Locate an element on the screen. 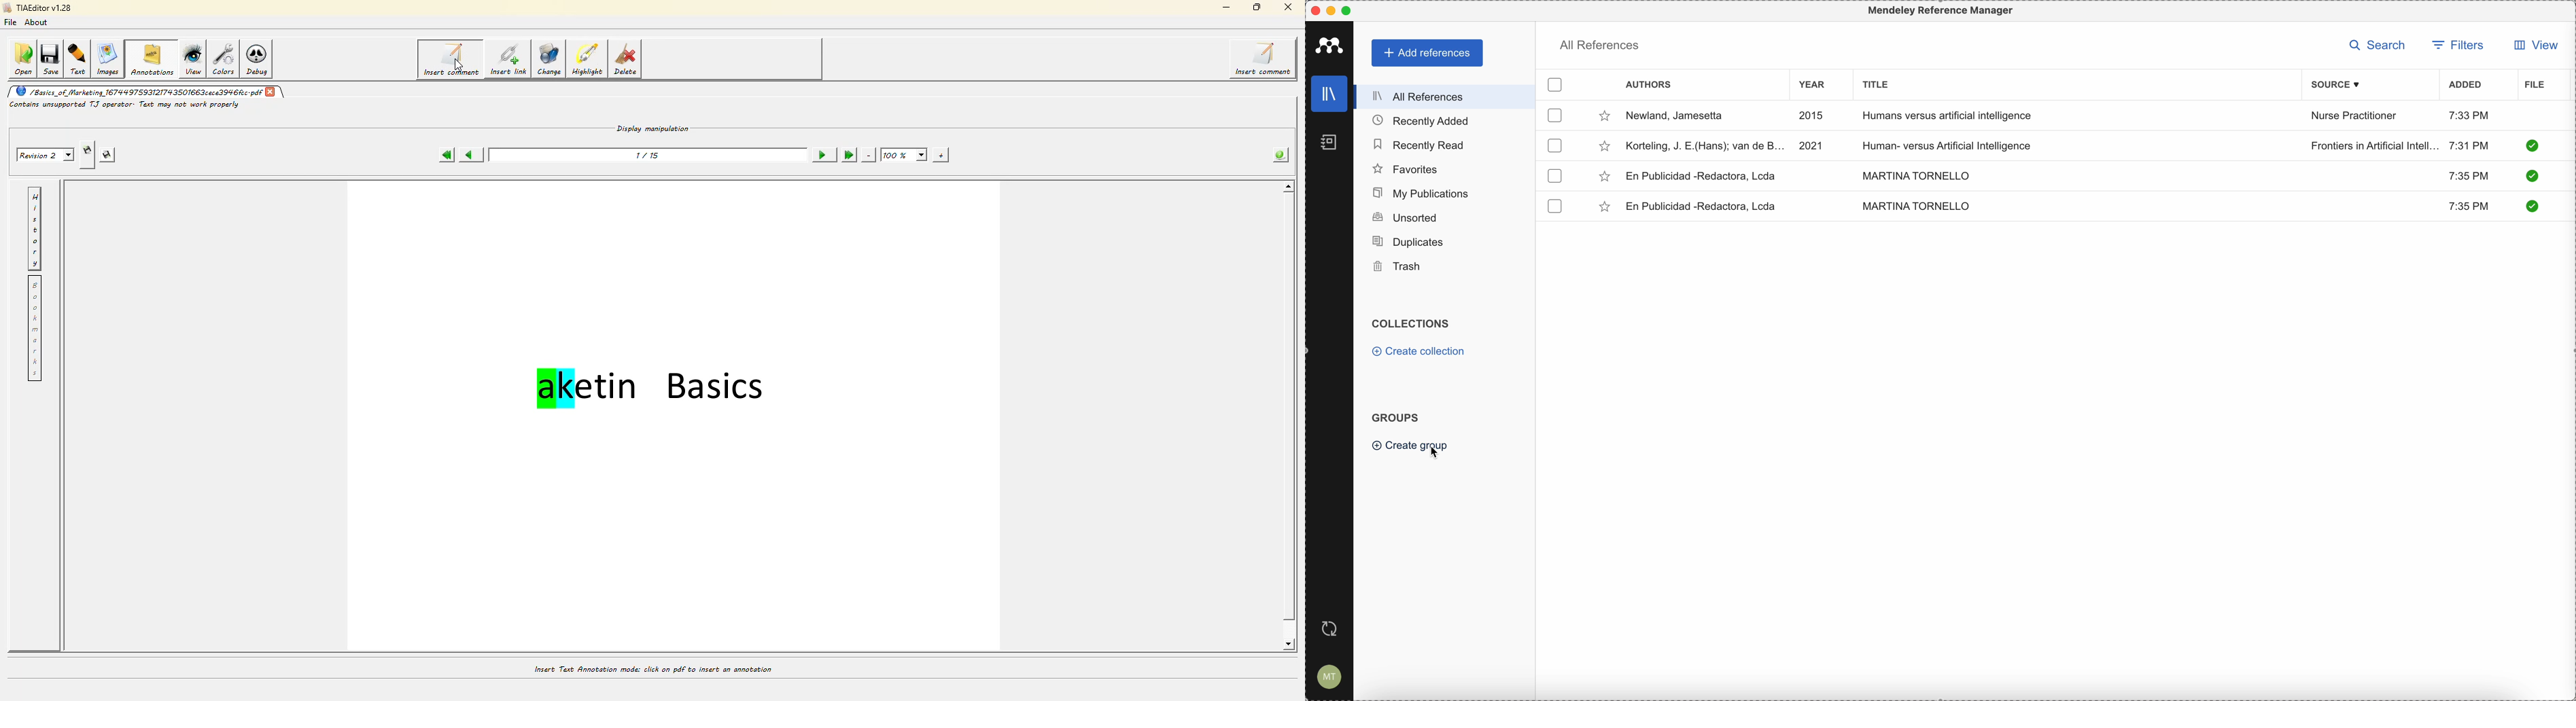 Image resolution: width=2576 pixels, height=728 pixels. unsorted is located at coordinates (1404, 217).